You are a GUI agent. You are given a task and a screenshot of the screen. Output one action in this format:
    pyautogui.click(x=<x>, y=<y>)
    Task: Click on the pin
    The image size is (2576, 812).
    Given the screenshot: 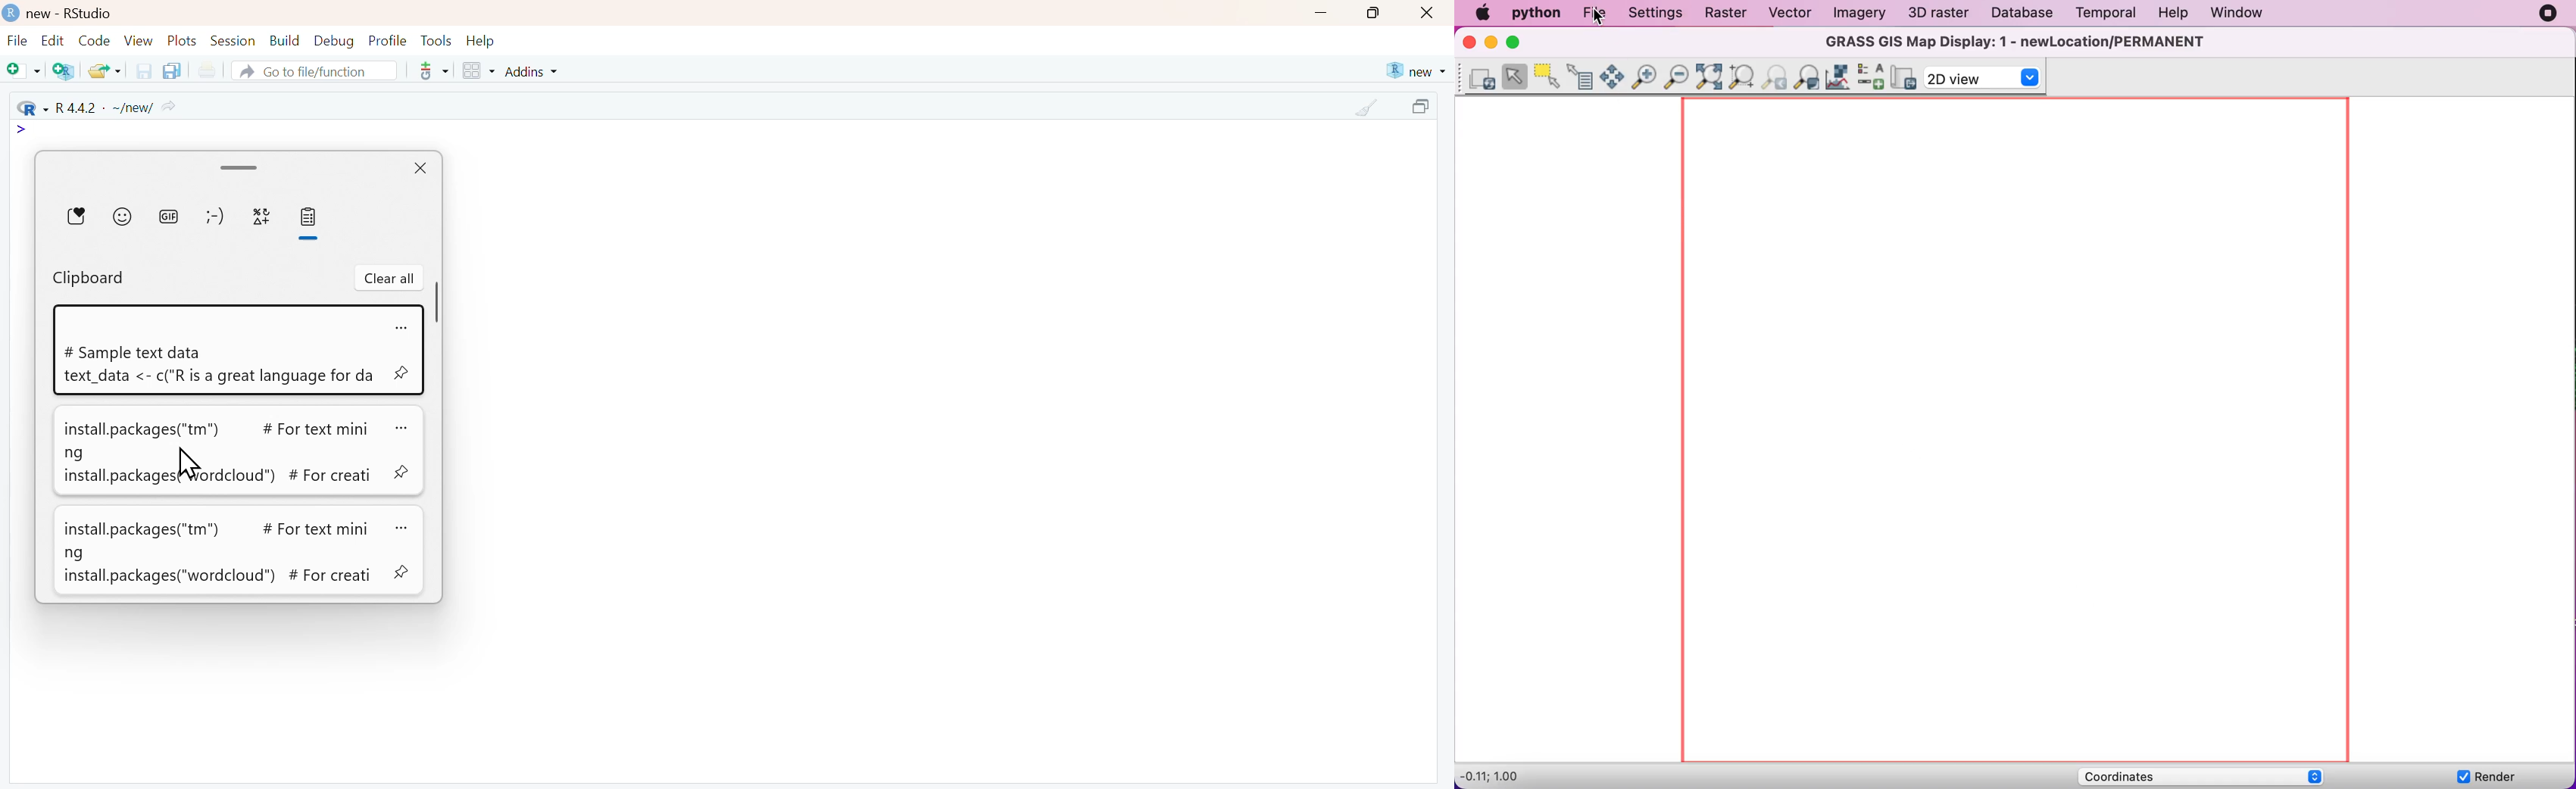 What is the action you would take?
    pyautogui.click(x=403, y=475)
    